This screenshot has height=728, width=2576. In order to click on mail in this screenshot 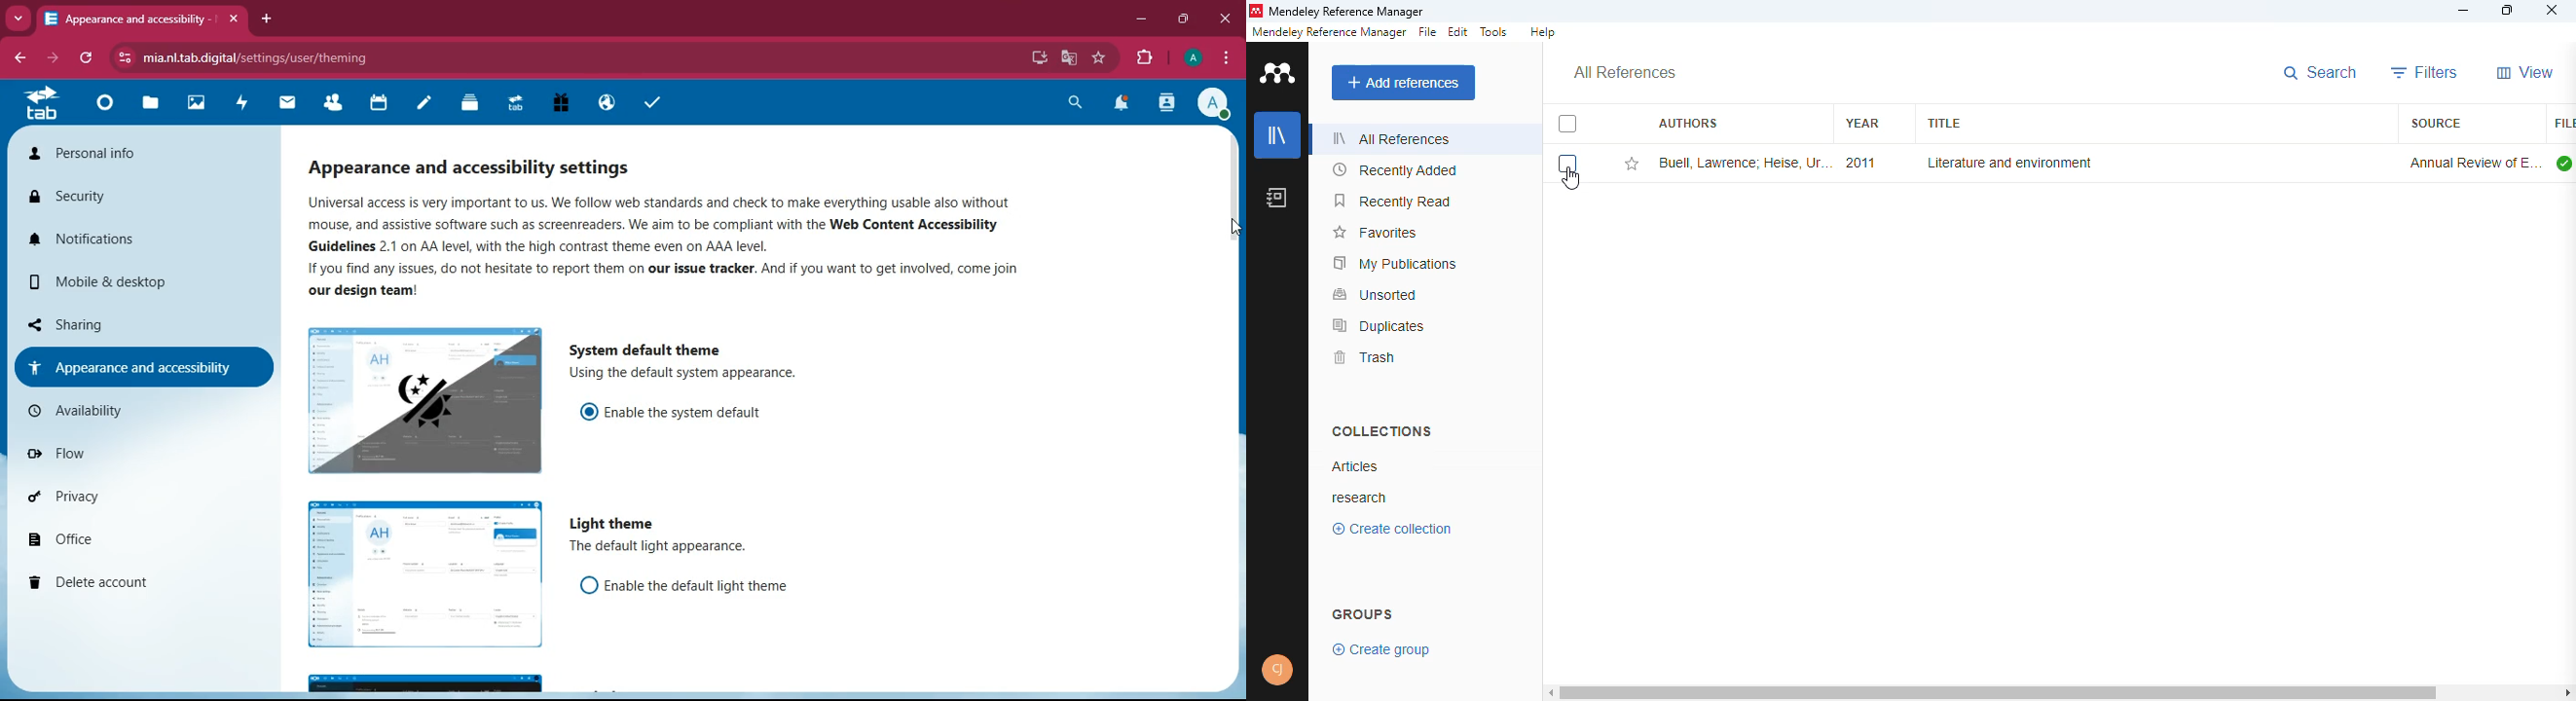, I will do `click(288, 104)`.